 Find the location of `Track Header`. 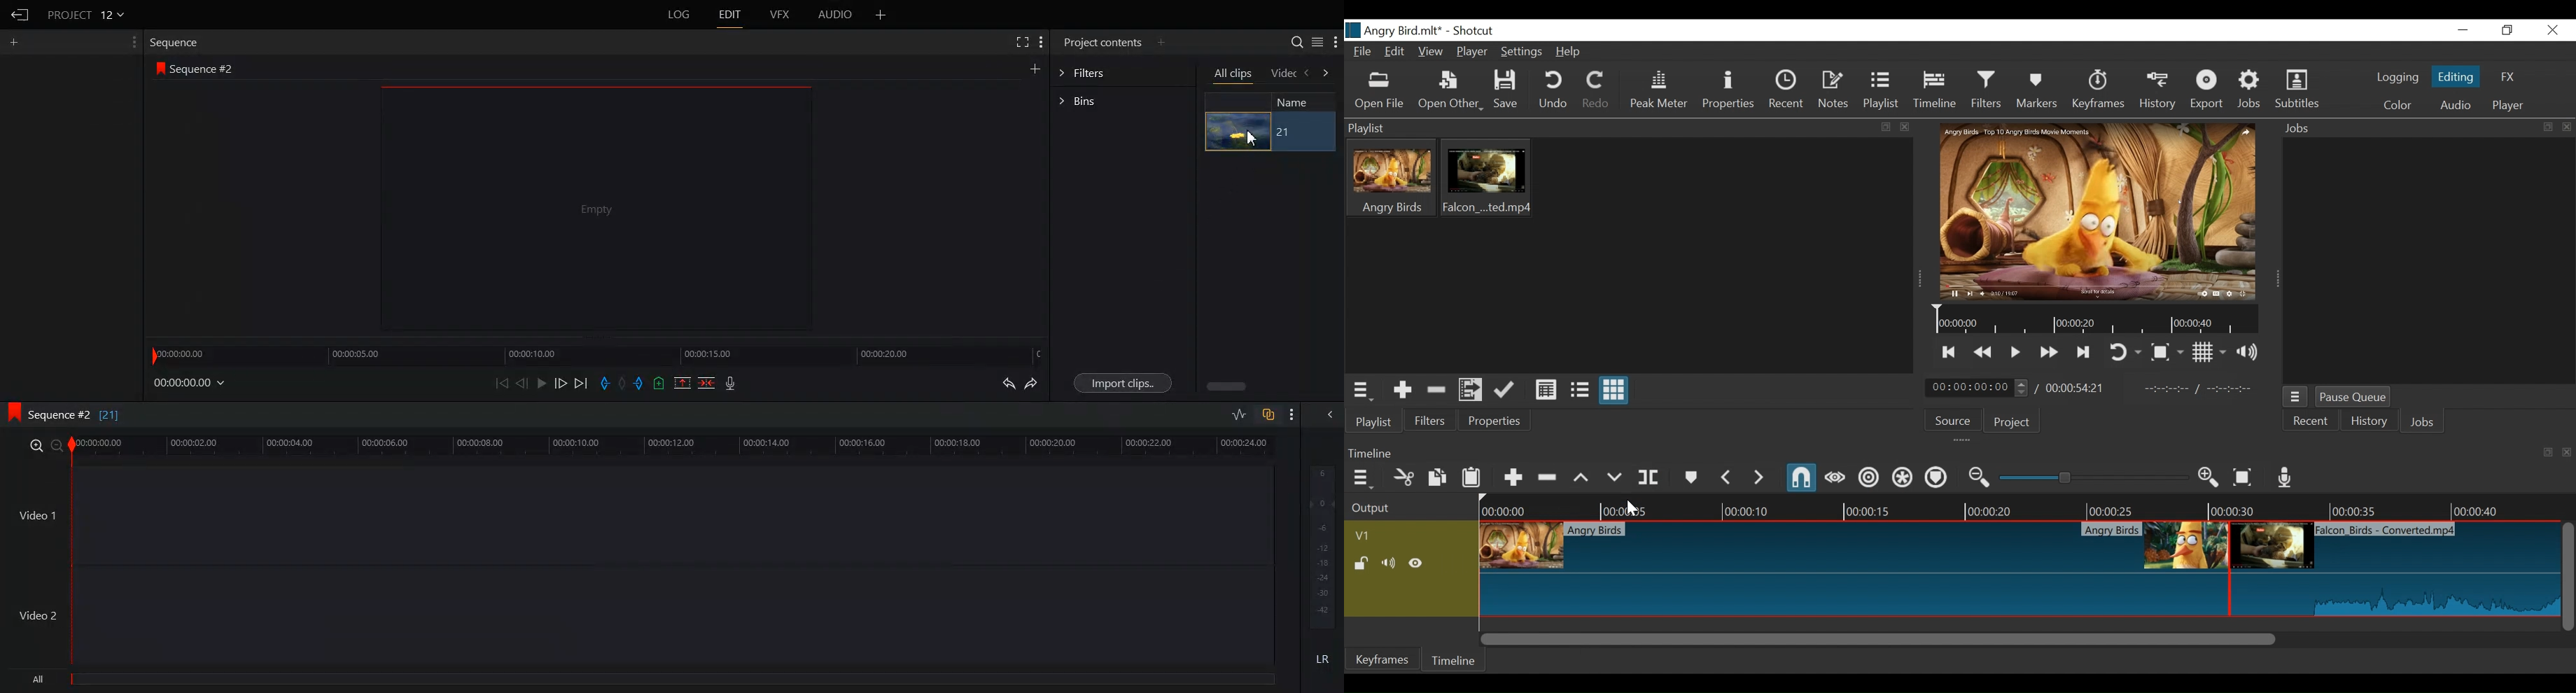

Track Header is located at coordinates (1368, 536).